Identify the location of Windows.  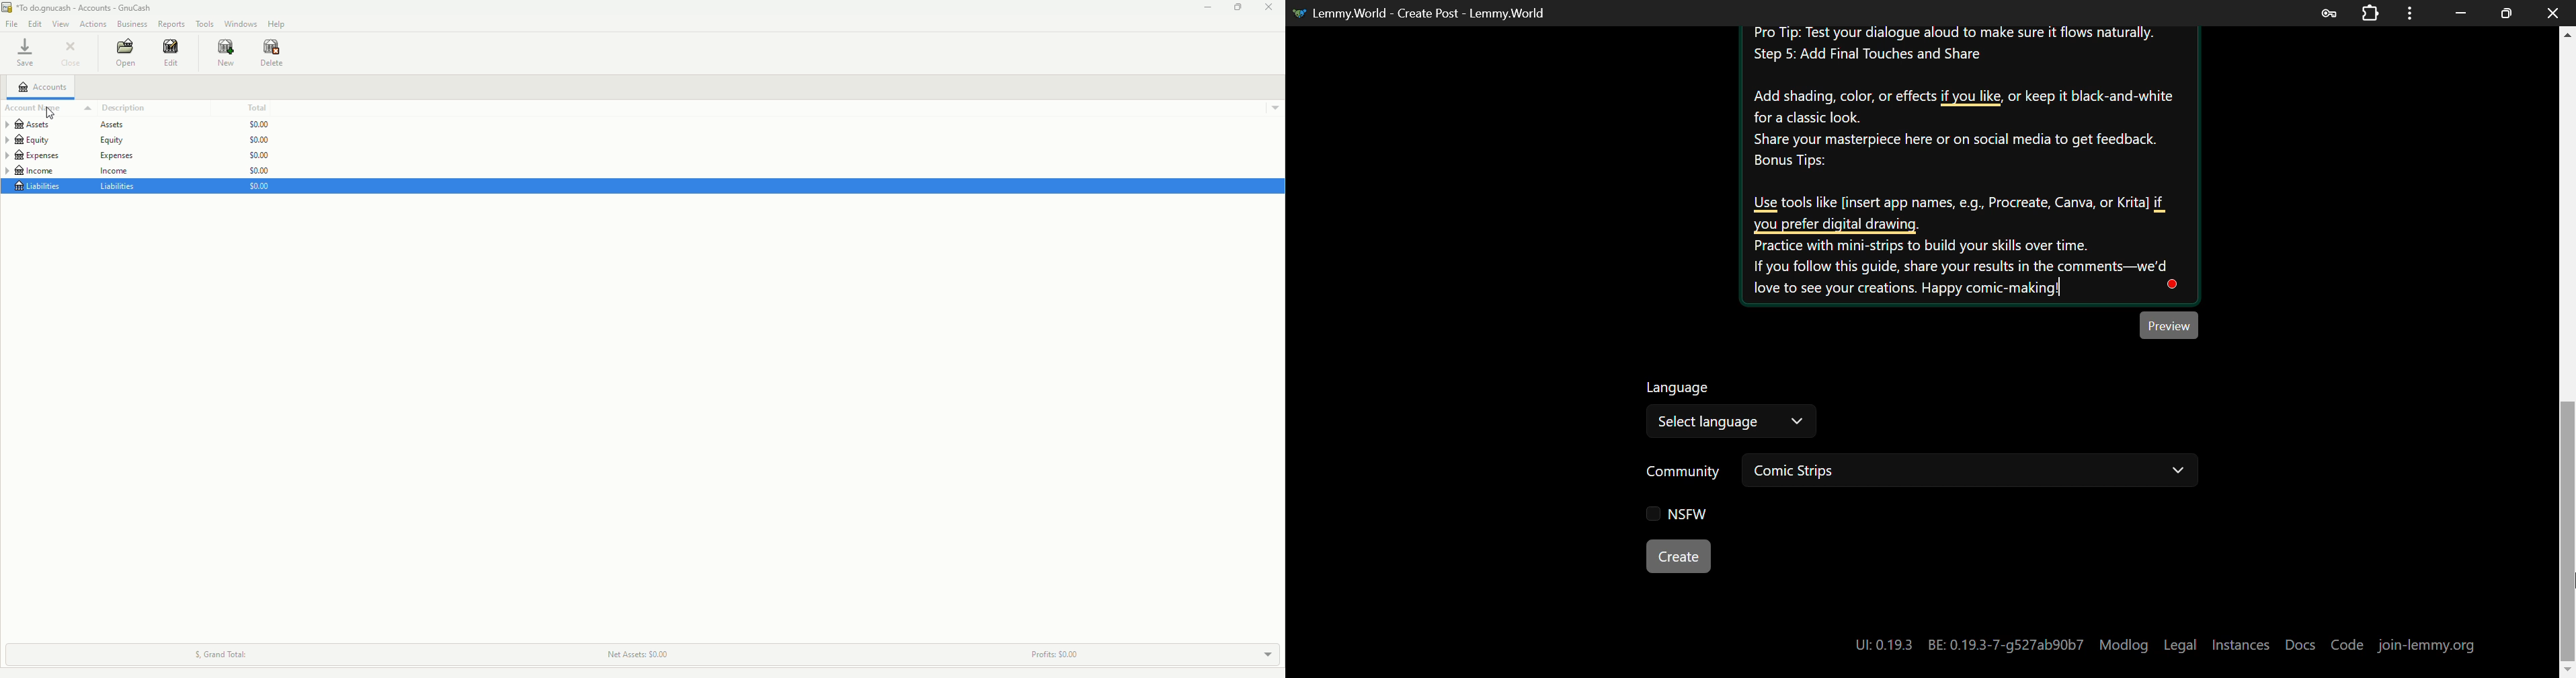
(243, 22).